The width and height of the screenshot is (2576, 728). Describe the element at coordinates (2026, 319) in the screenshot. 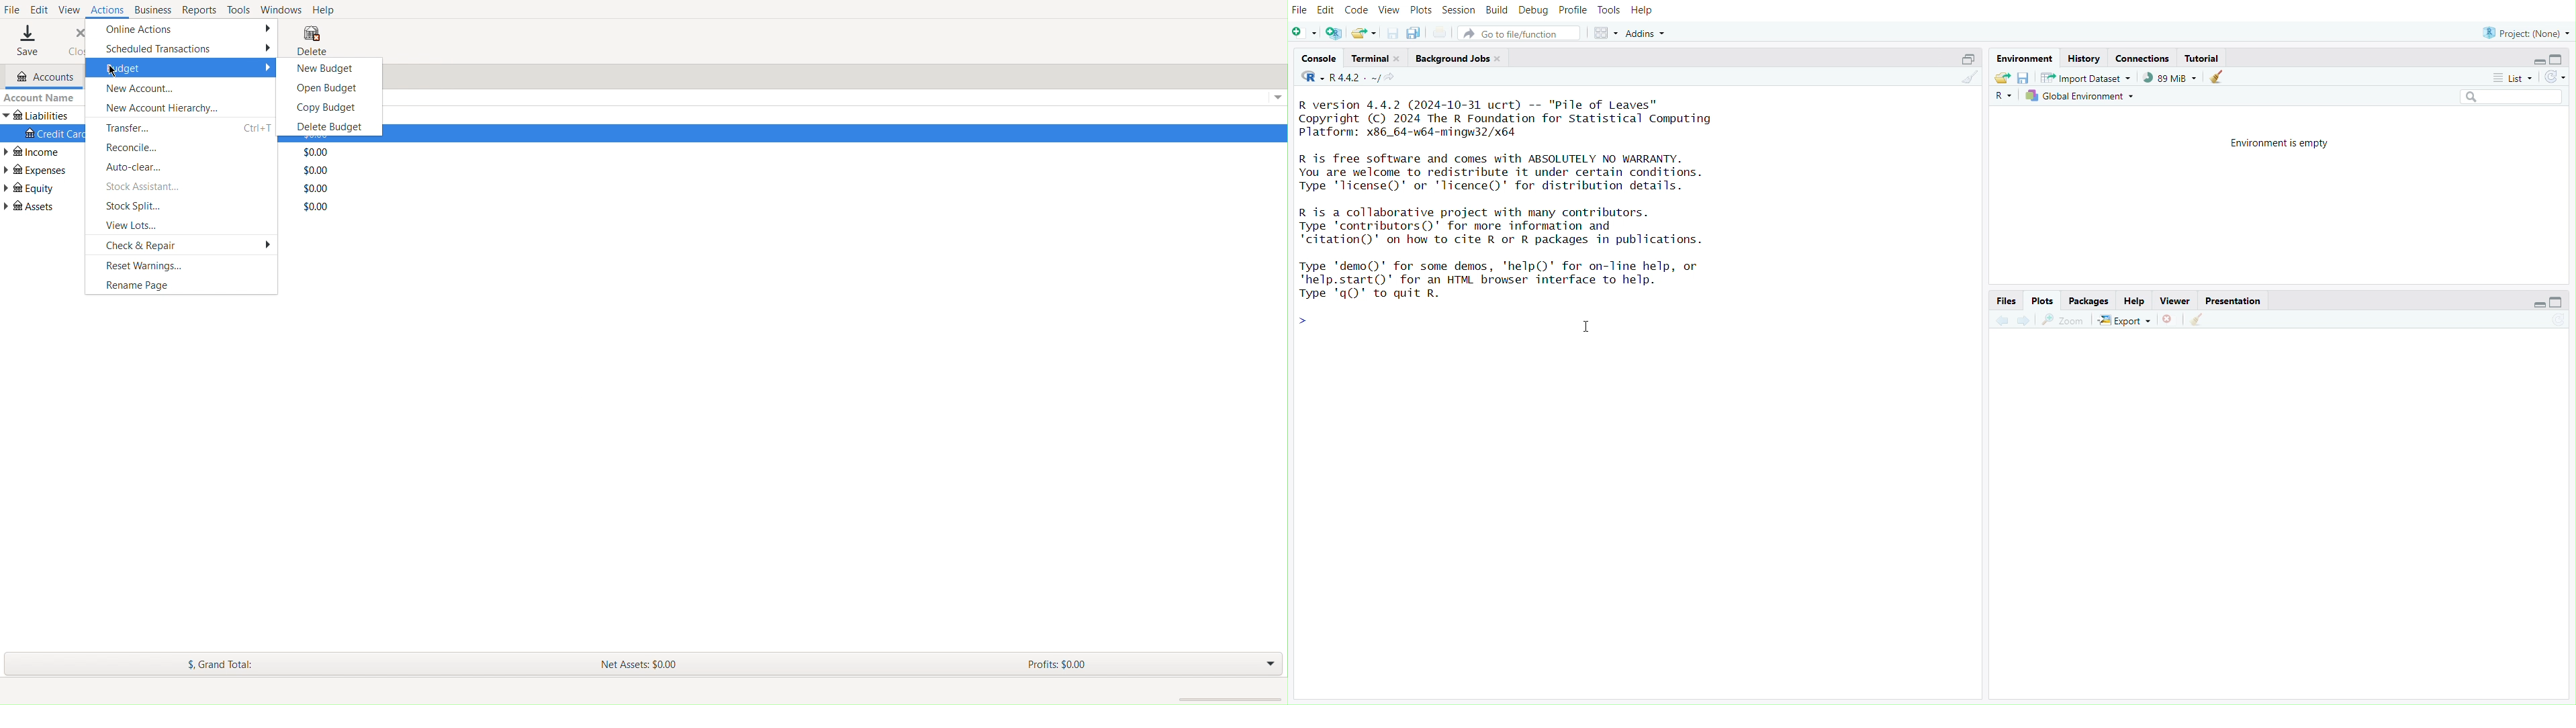

I see `Go forward to the next source location (Ctrl + F10)` at that location.